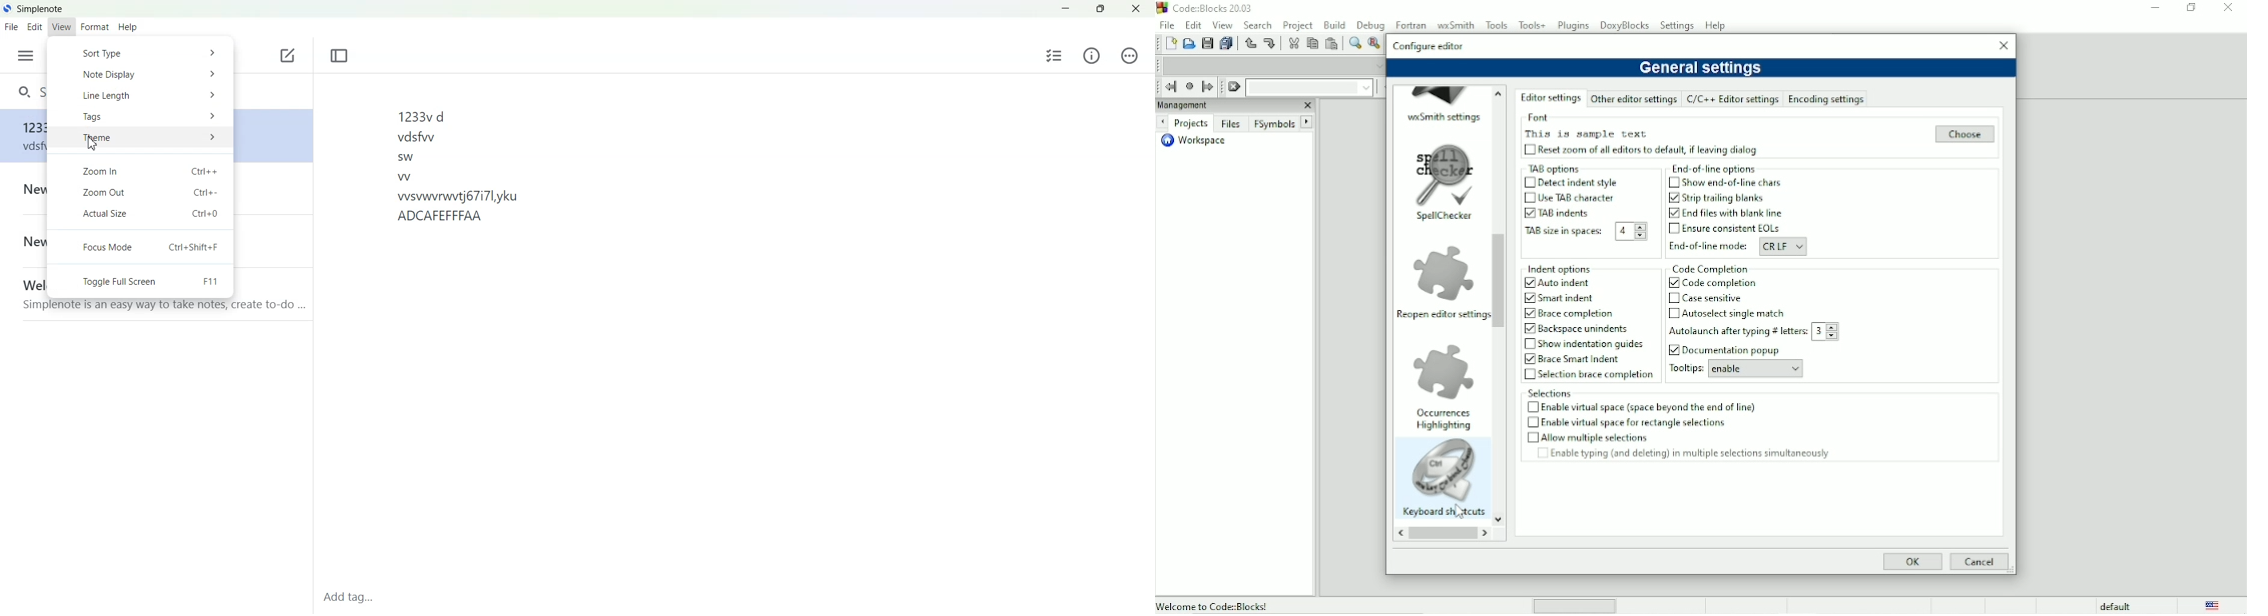 The image size is (2268, 616). What do you see at coordinates (1774, 246) in the screenshot?
I see `CRLF` at bounding box center [1774, 246].